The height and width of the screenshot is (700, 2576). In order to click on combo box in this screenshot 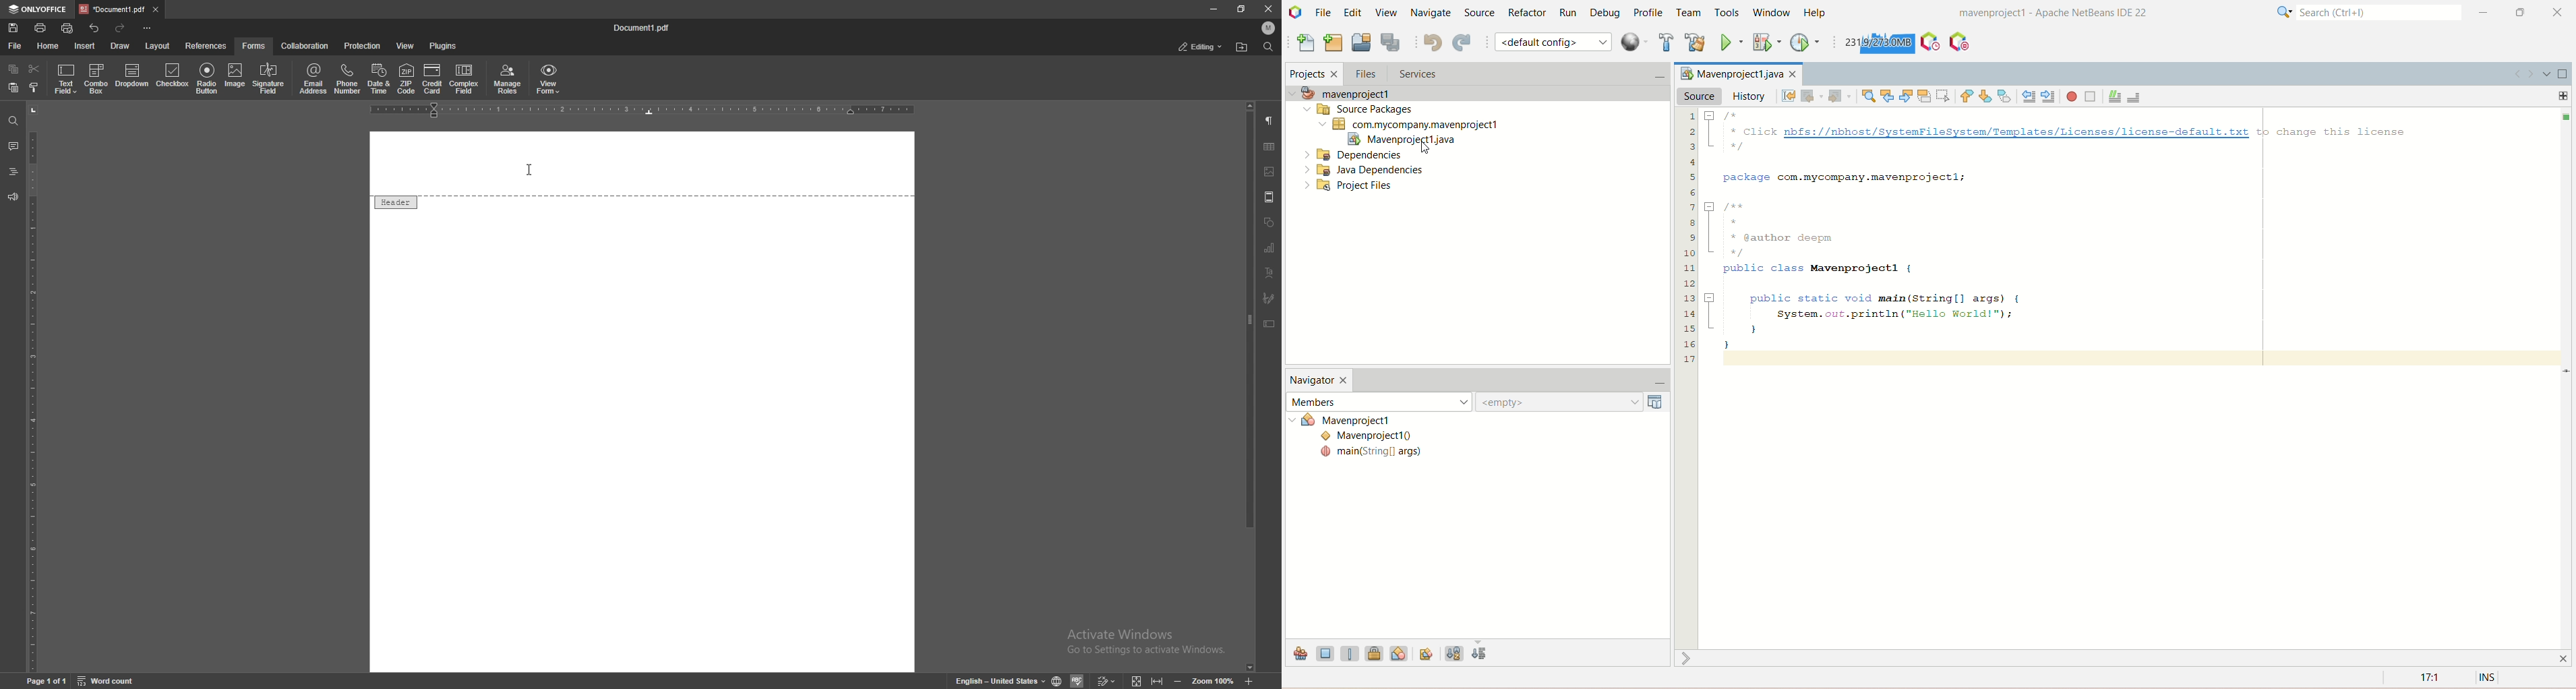, I will do `click(97, 78)`.